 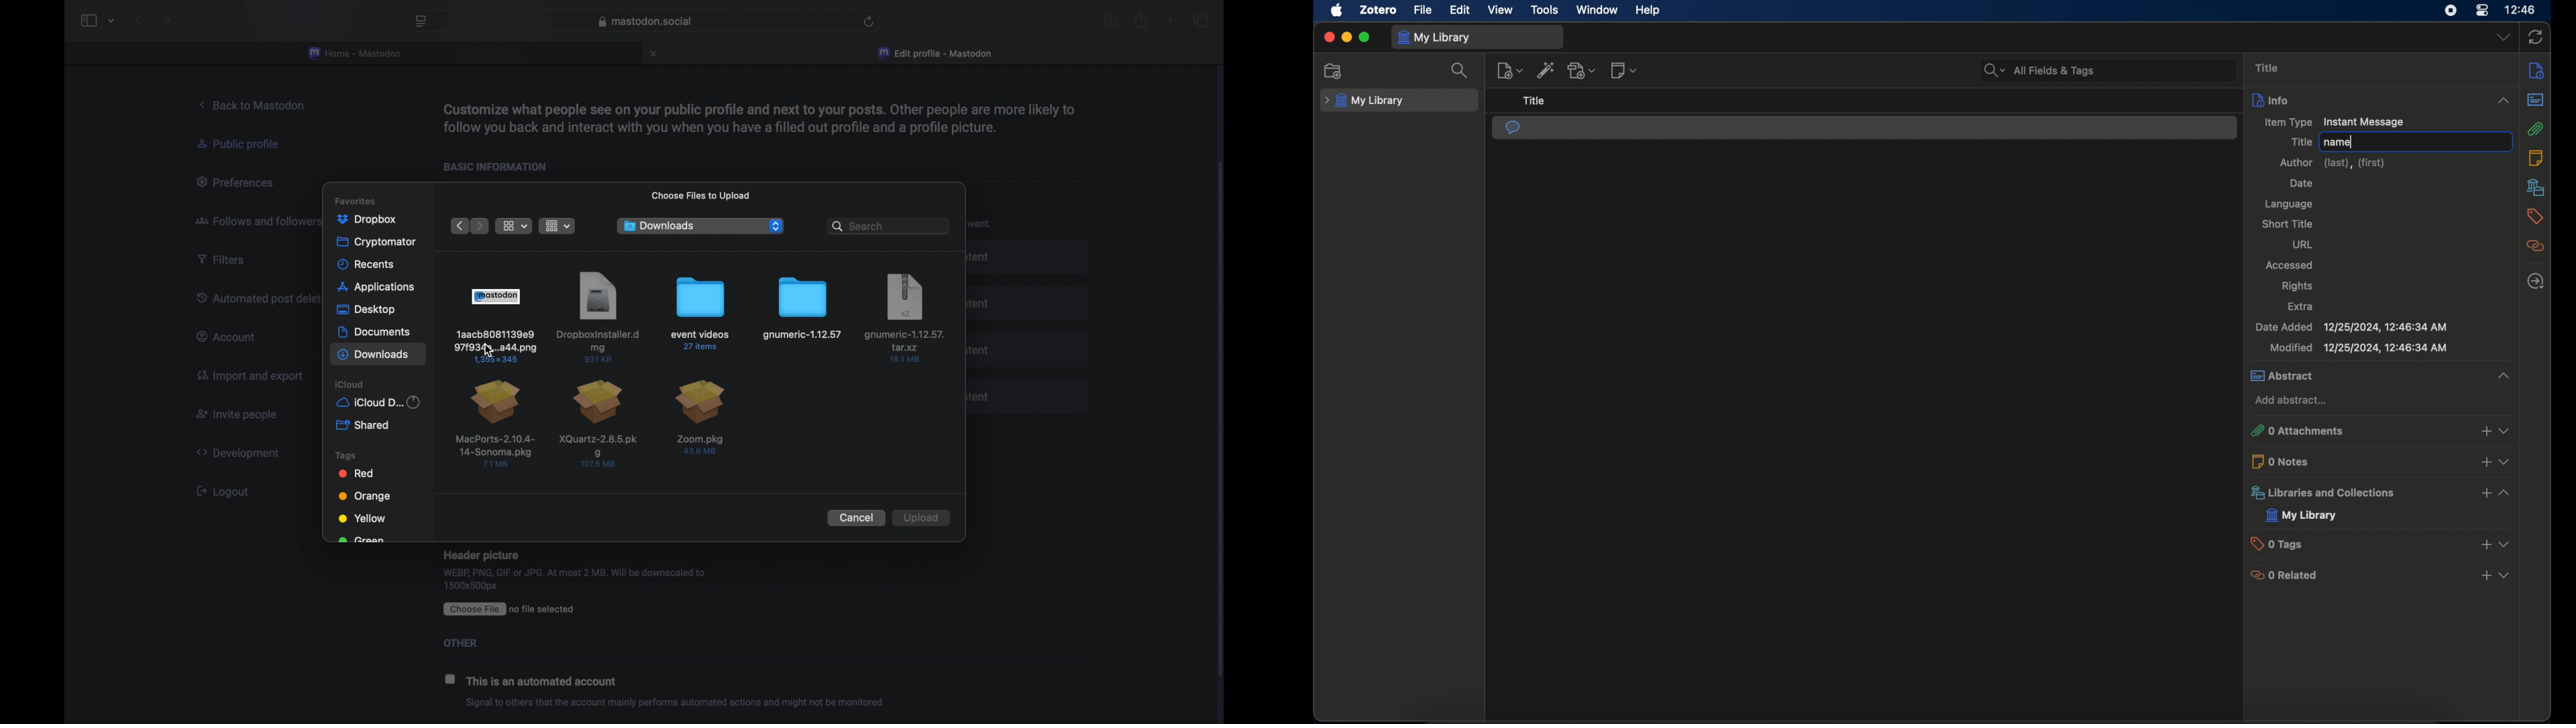 What do you see at coordinates (1364, 37) in the screenshot?
I see `maximize` at bounding box center [1364, 37].